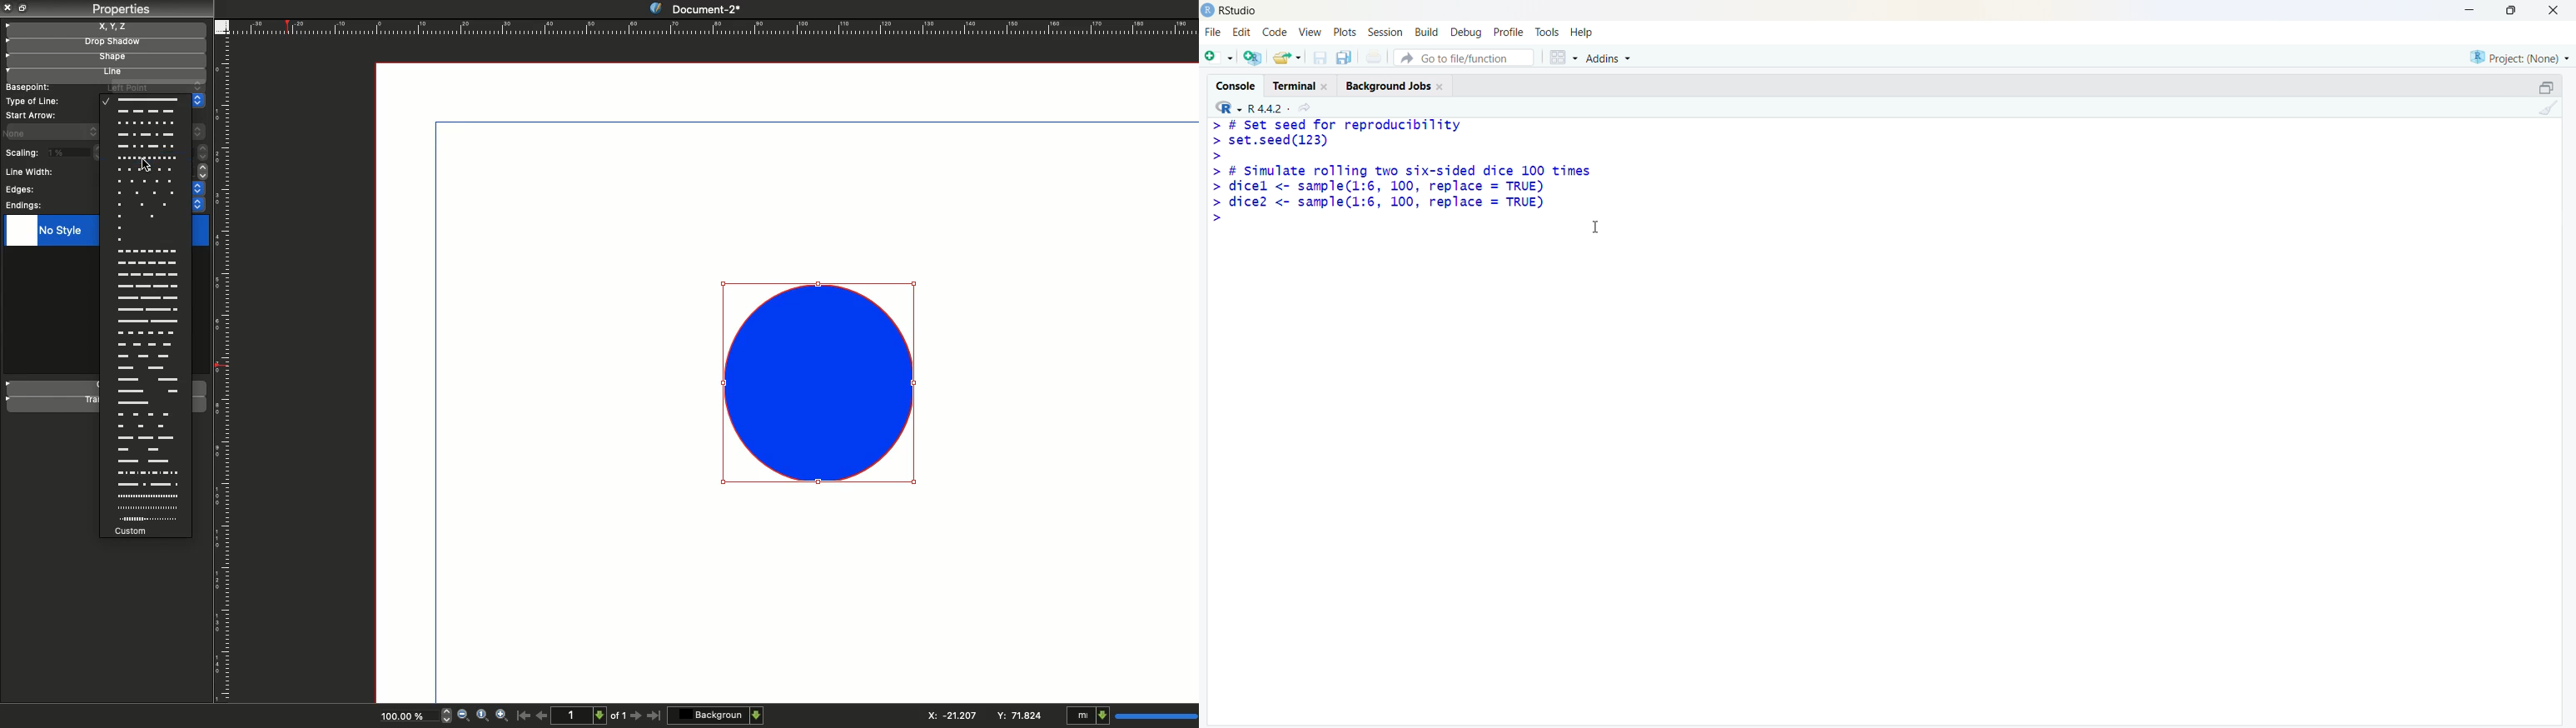  Describe the element at coordinates (147, 310) in the screenshot. I see `line option` at that location.